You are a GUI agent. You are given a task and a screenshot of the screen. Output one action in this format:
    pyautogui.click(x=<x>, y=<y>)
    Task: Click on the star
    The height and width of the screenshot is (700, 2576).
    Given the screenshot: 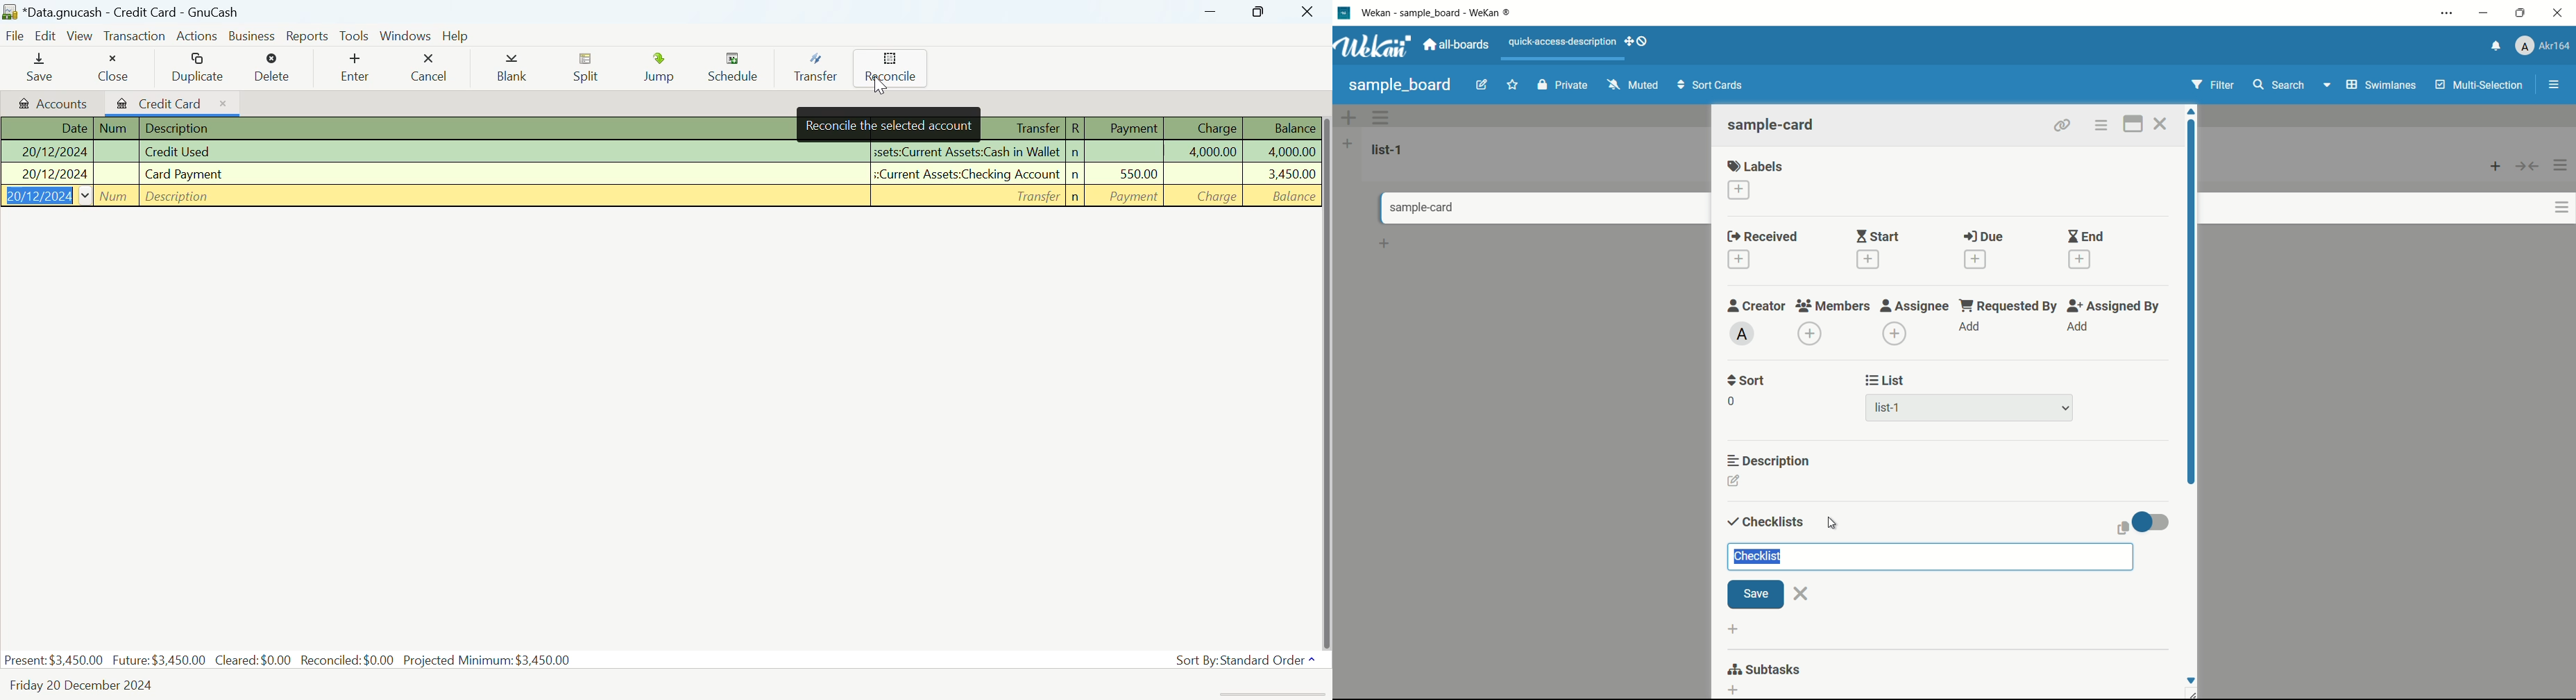 What is the action you would take?
    pyautogui.click(x=1514, y=86)
    